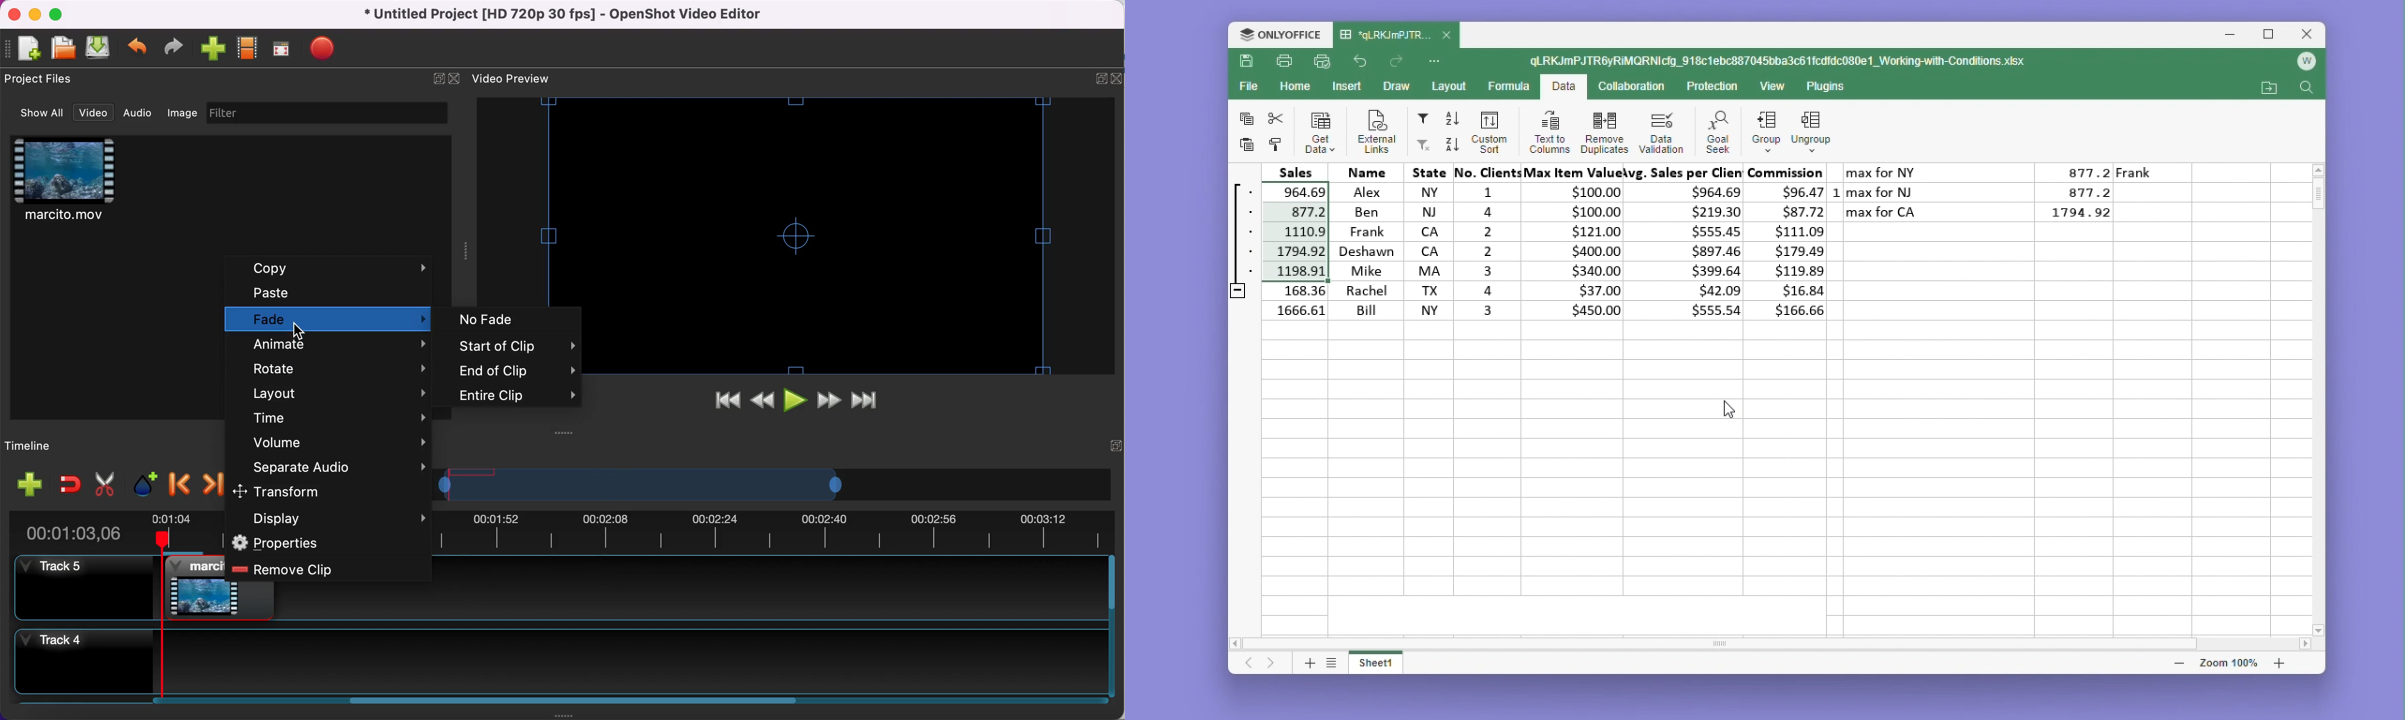 The image size is (2408, 728). What do you see at coordinates (828, 403) in the screenshot?
I see `fast forward` at bounding box center [828, 403].